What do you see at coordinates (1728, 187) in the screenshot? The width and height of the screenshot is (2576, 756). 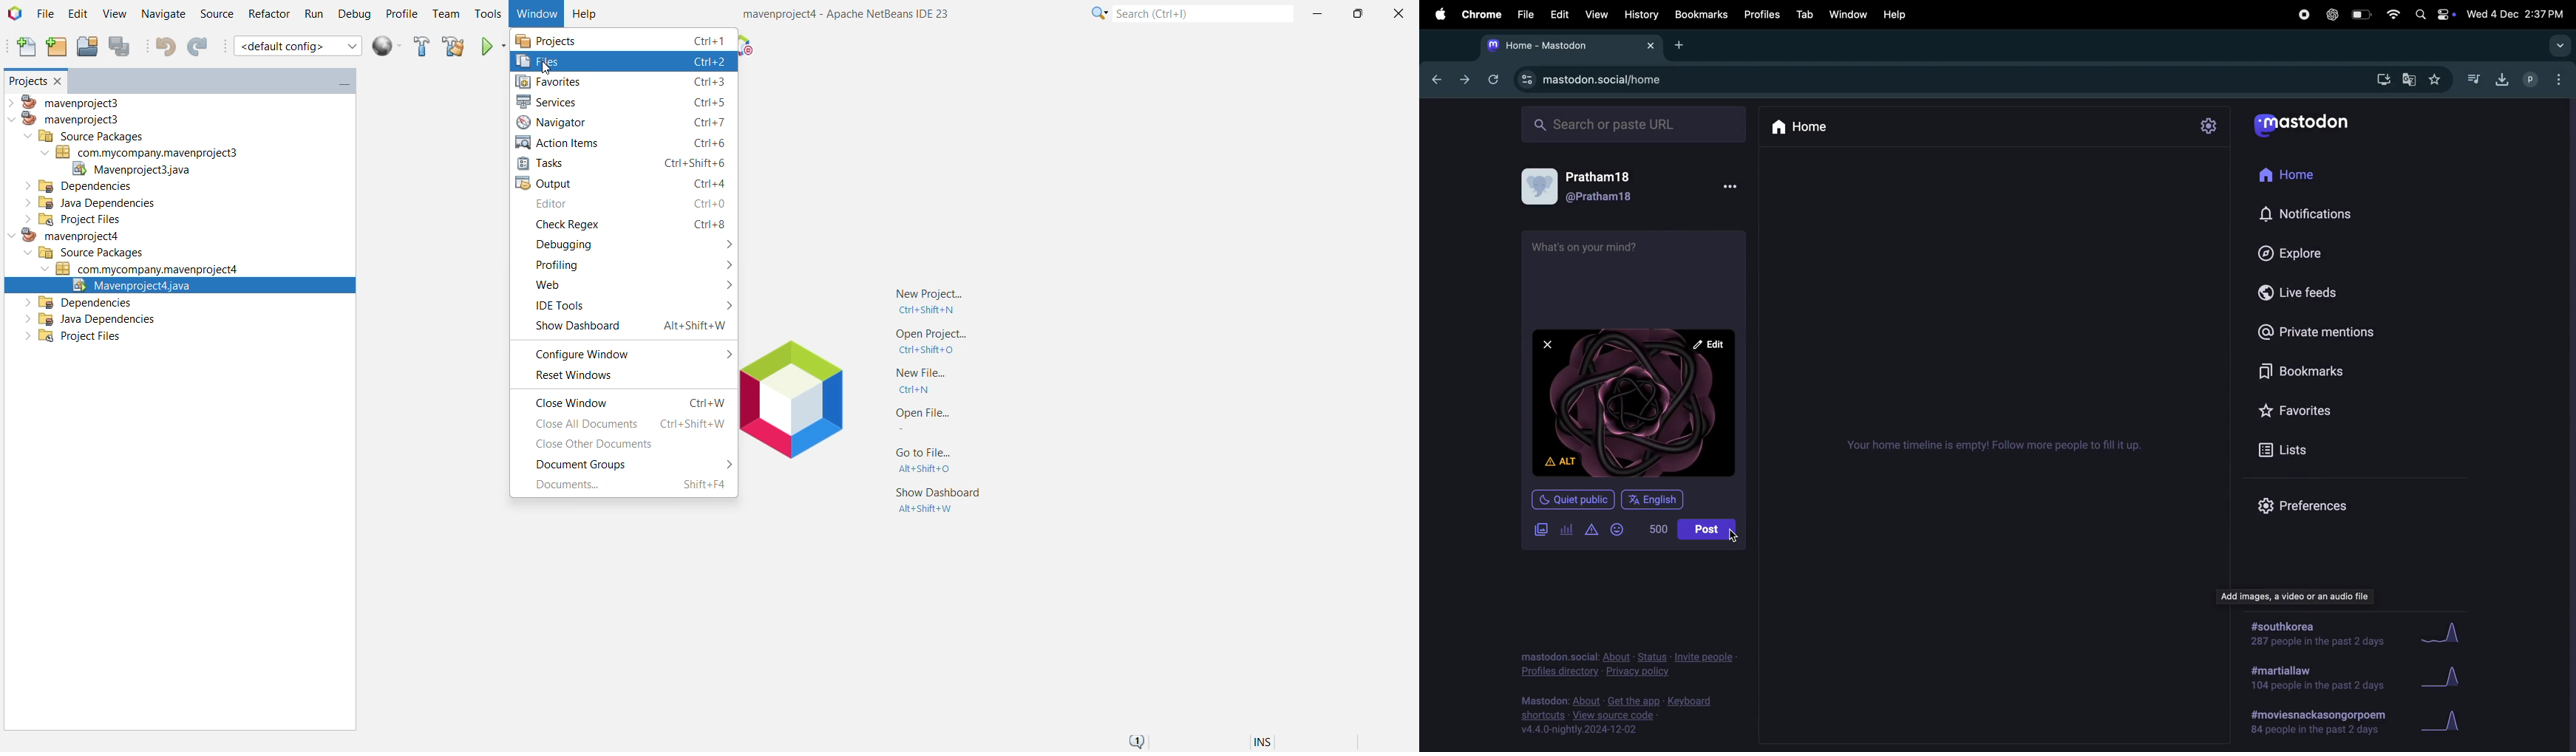 I see `options` at bounding box center [1728, 187].